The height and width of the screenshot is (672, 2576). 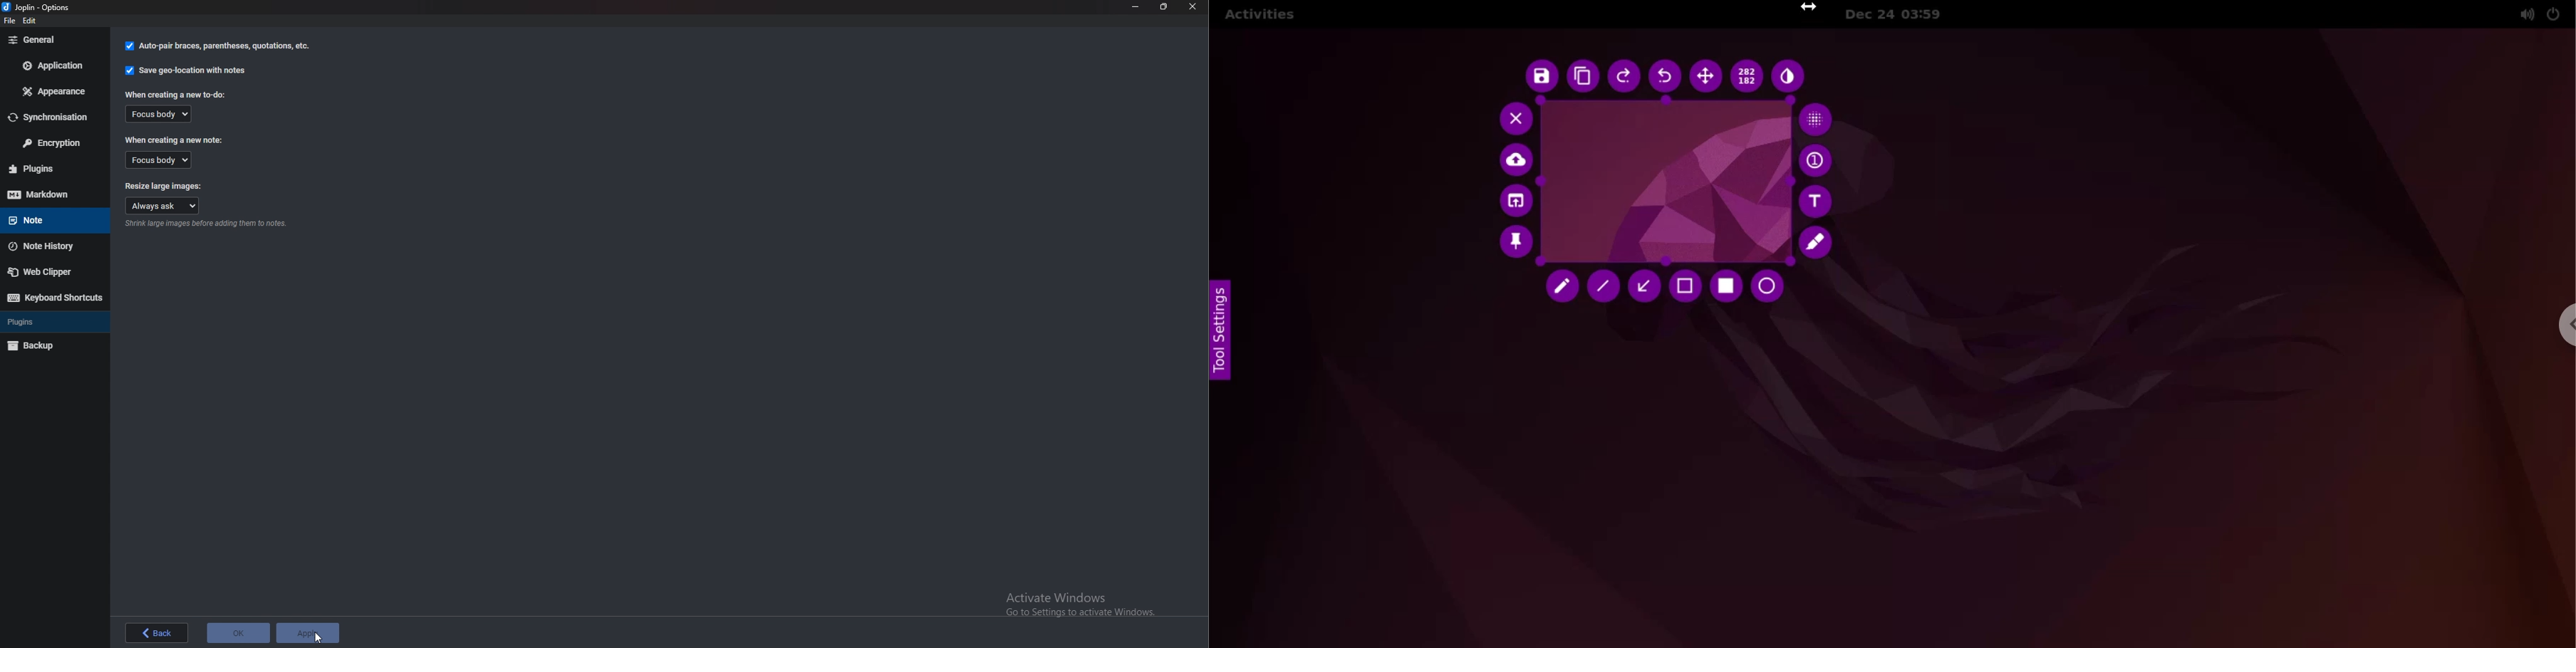 What do you see at coordinates (178, 94) in the screenshot?
I see `When creating a new to do` at bounding box center [178, 94].